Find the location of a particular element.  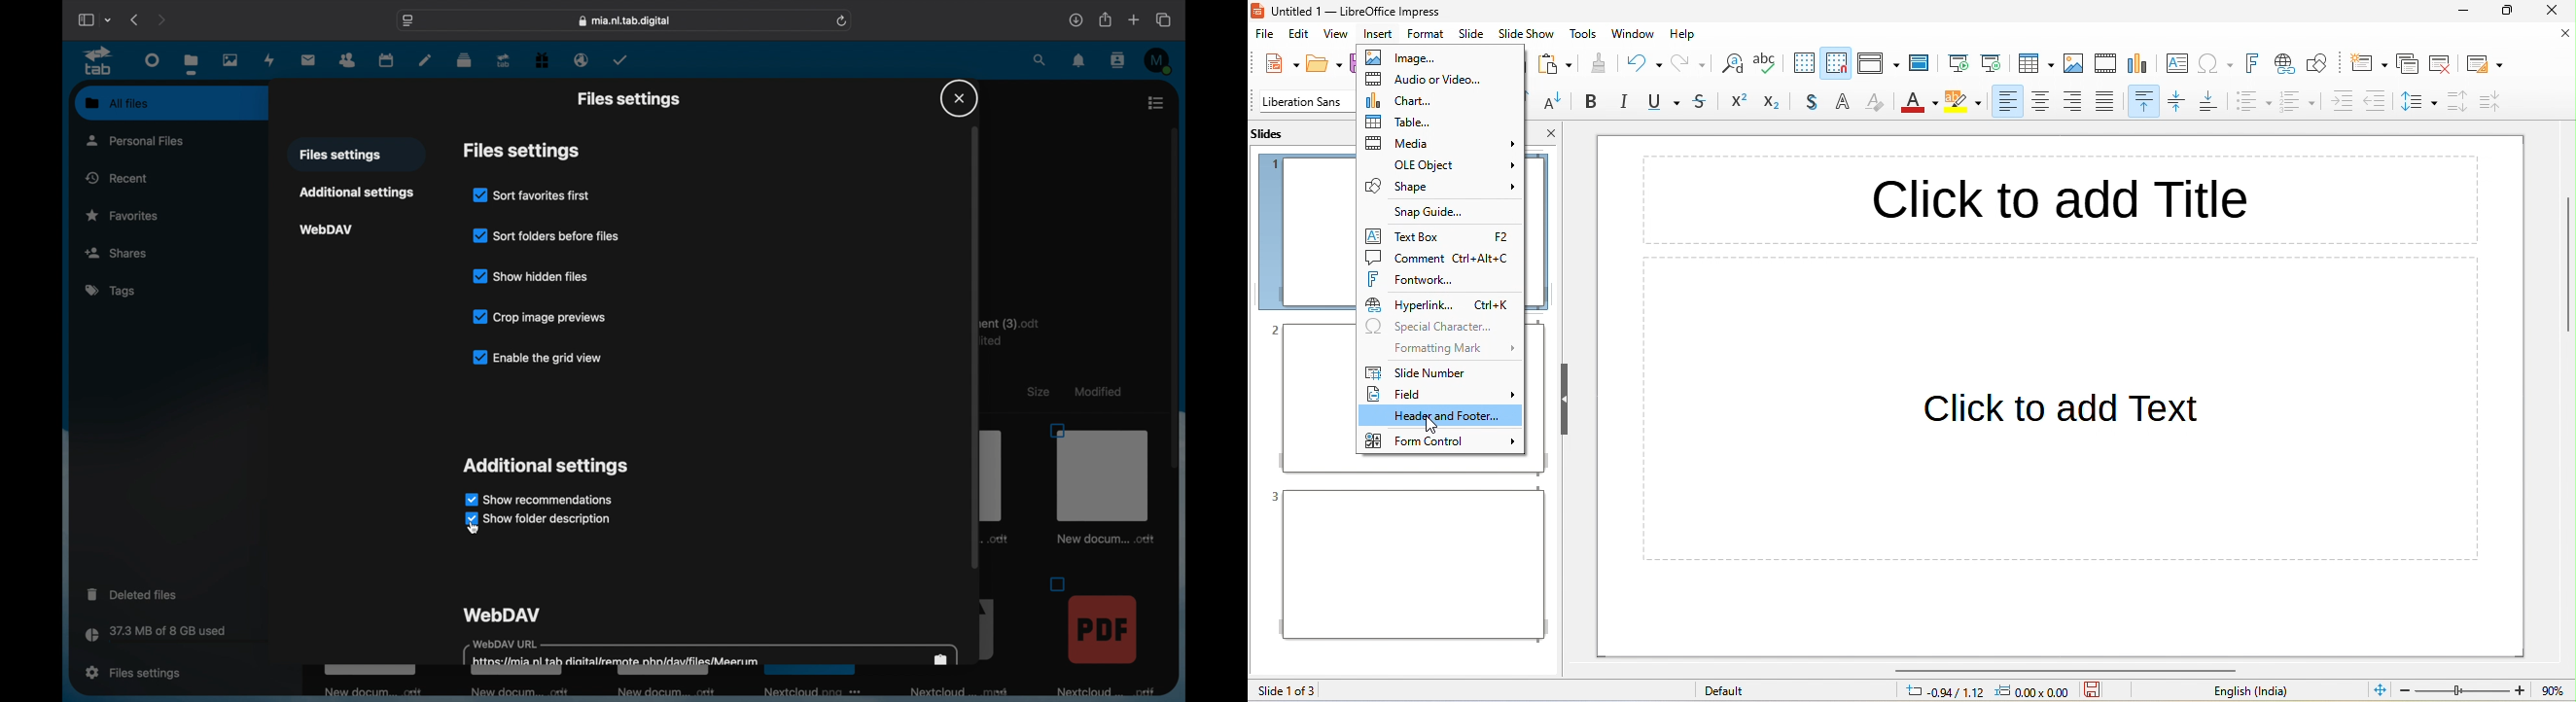

fontwork text is located at coordinates (2256, 63).